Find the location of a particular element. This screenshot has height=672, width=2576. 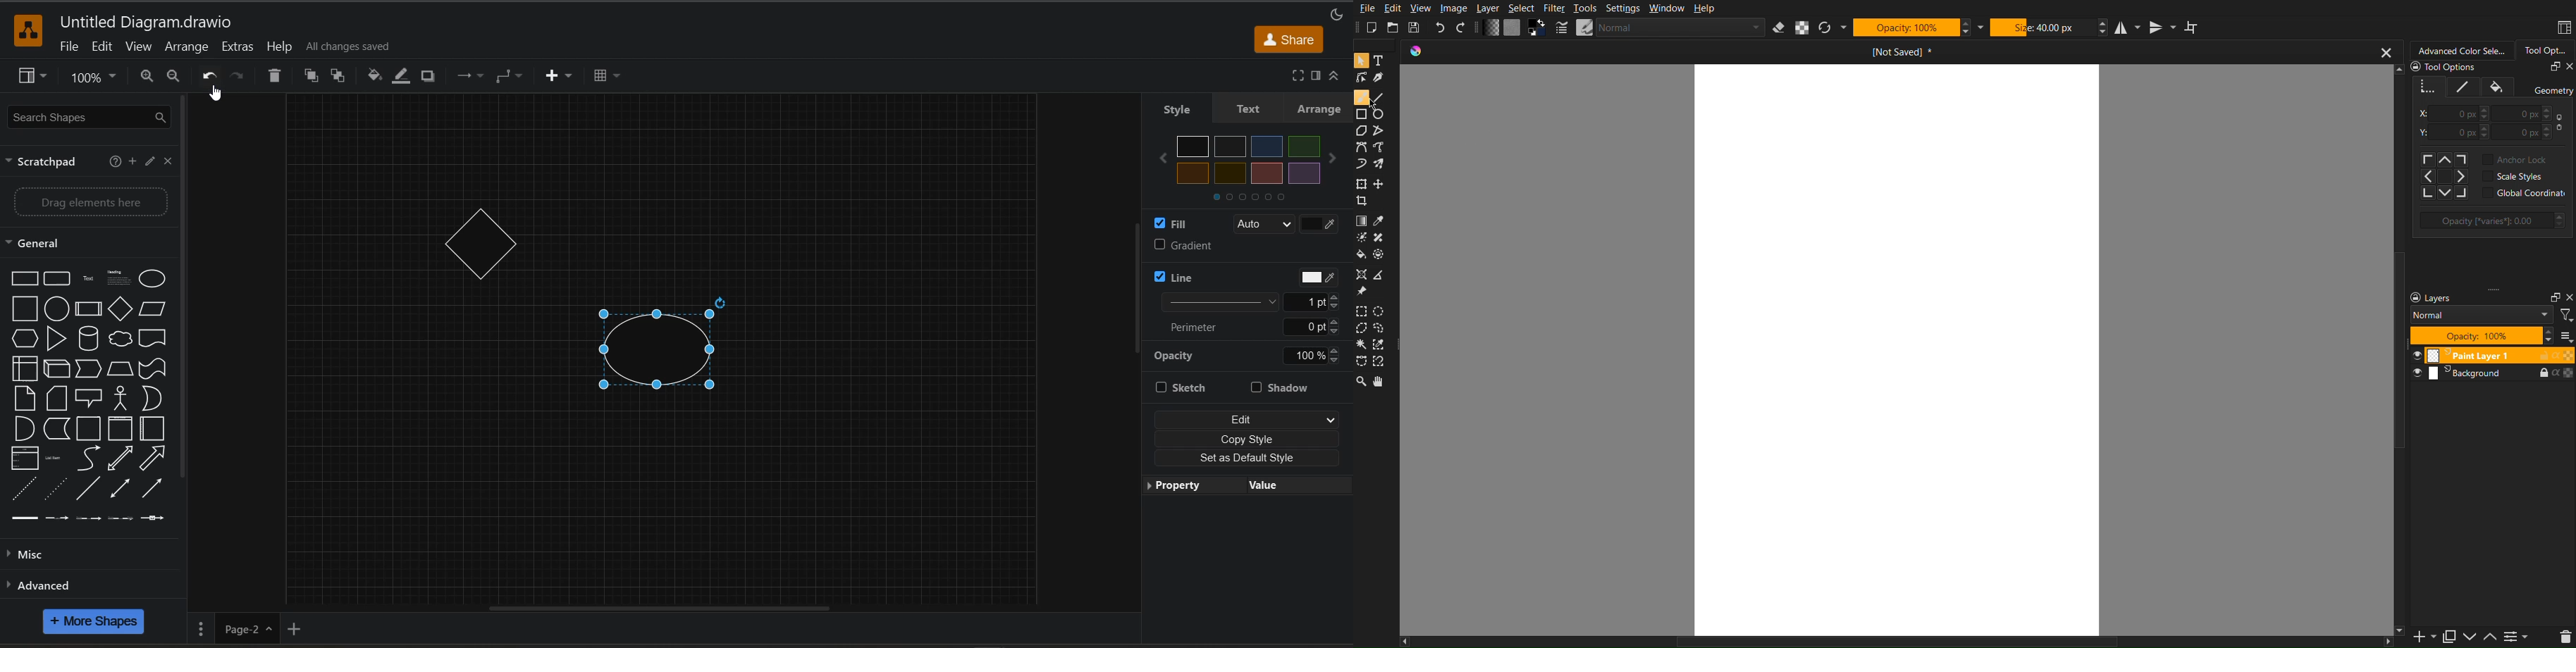

Bezier Curve is located at coordinates (1384, 148).